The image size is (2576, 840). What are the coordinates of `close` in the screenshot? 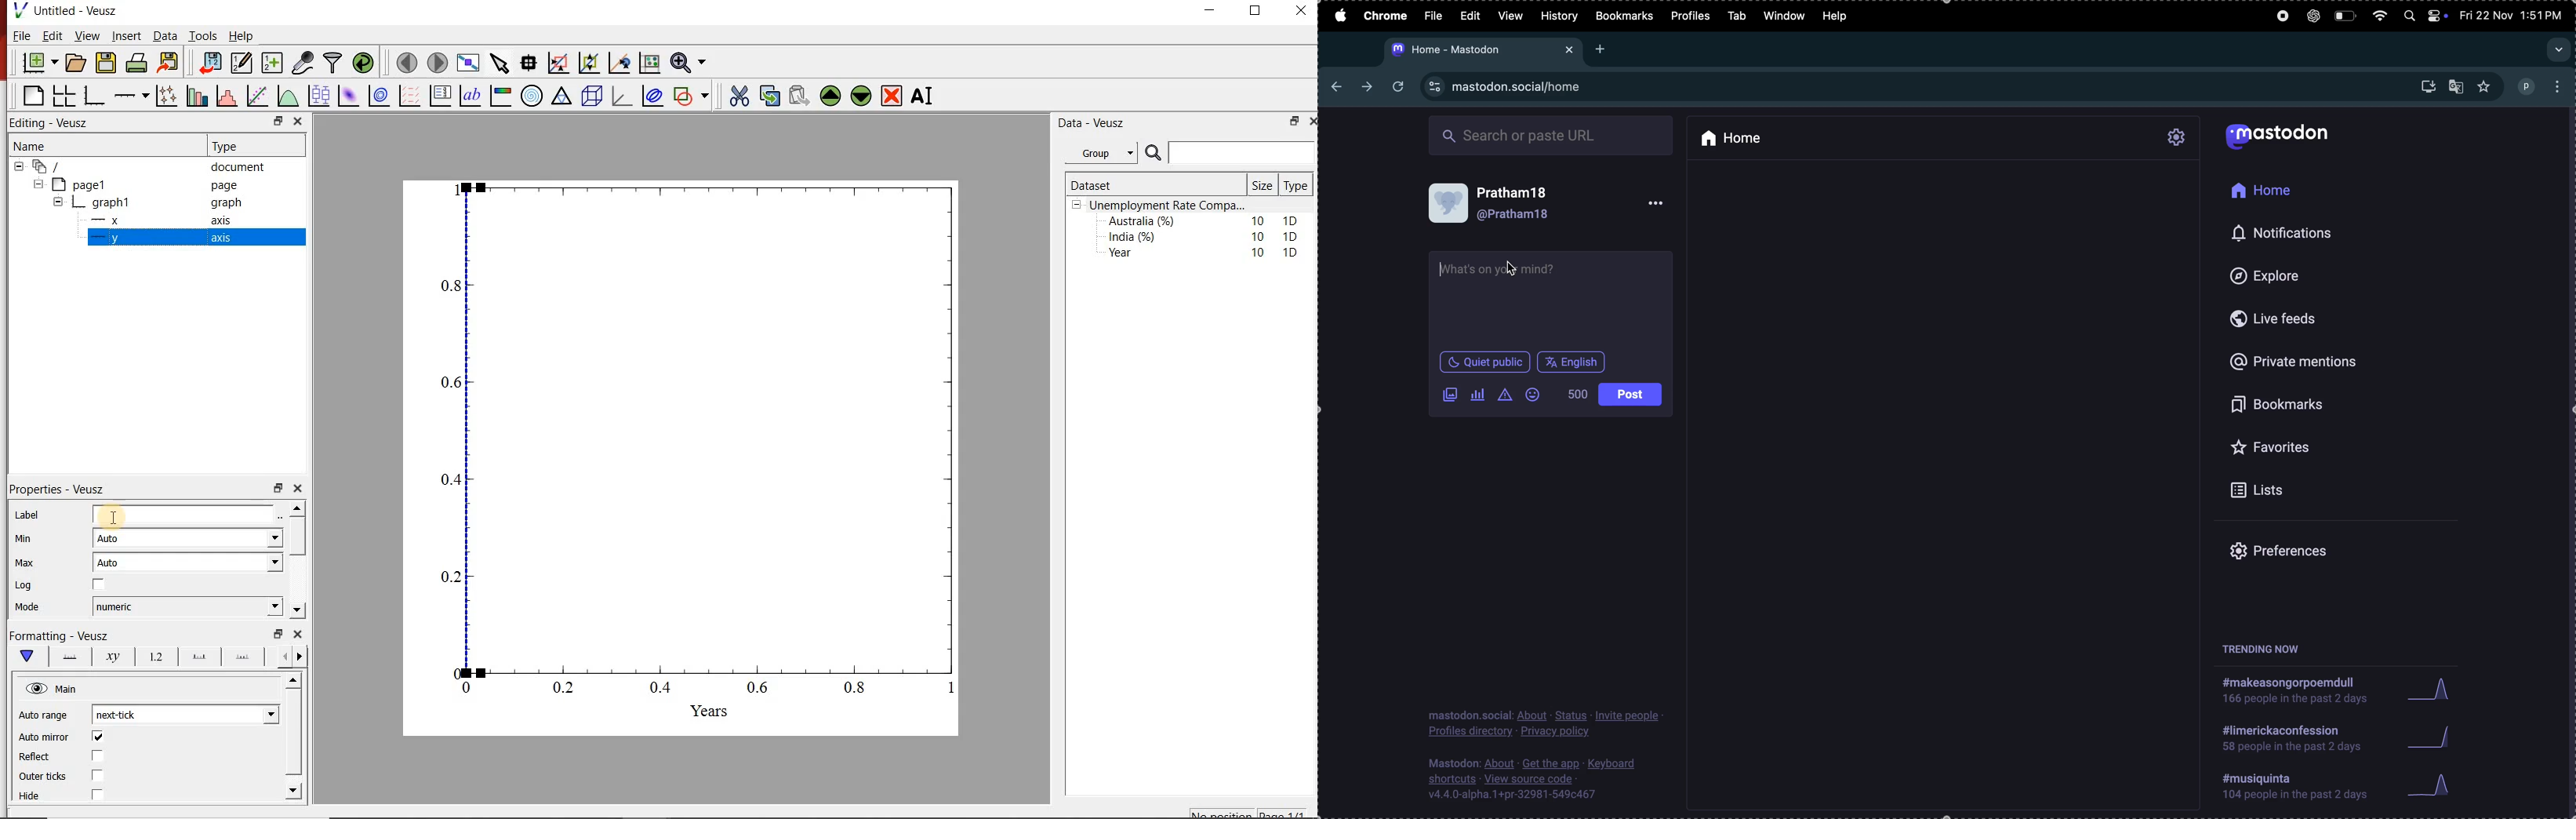 It's located at (299, 121).